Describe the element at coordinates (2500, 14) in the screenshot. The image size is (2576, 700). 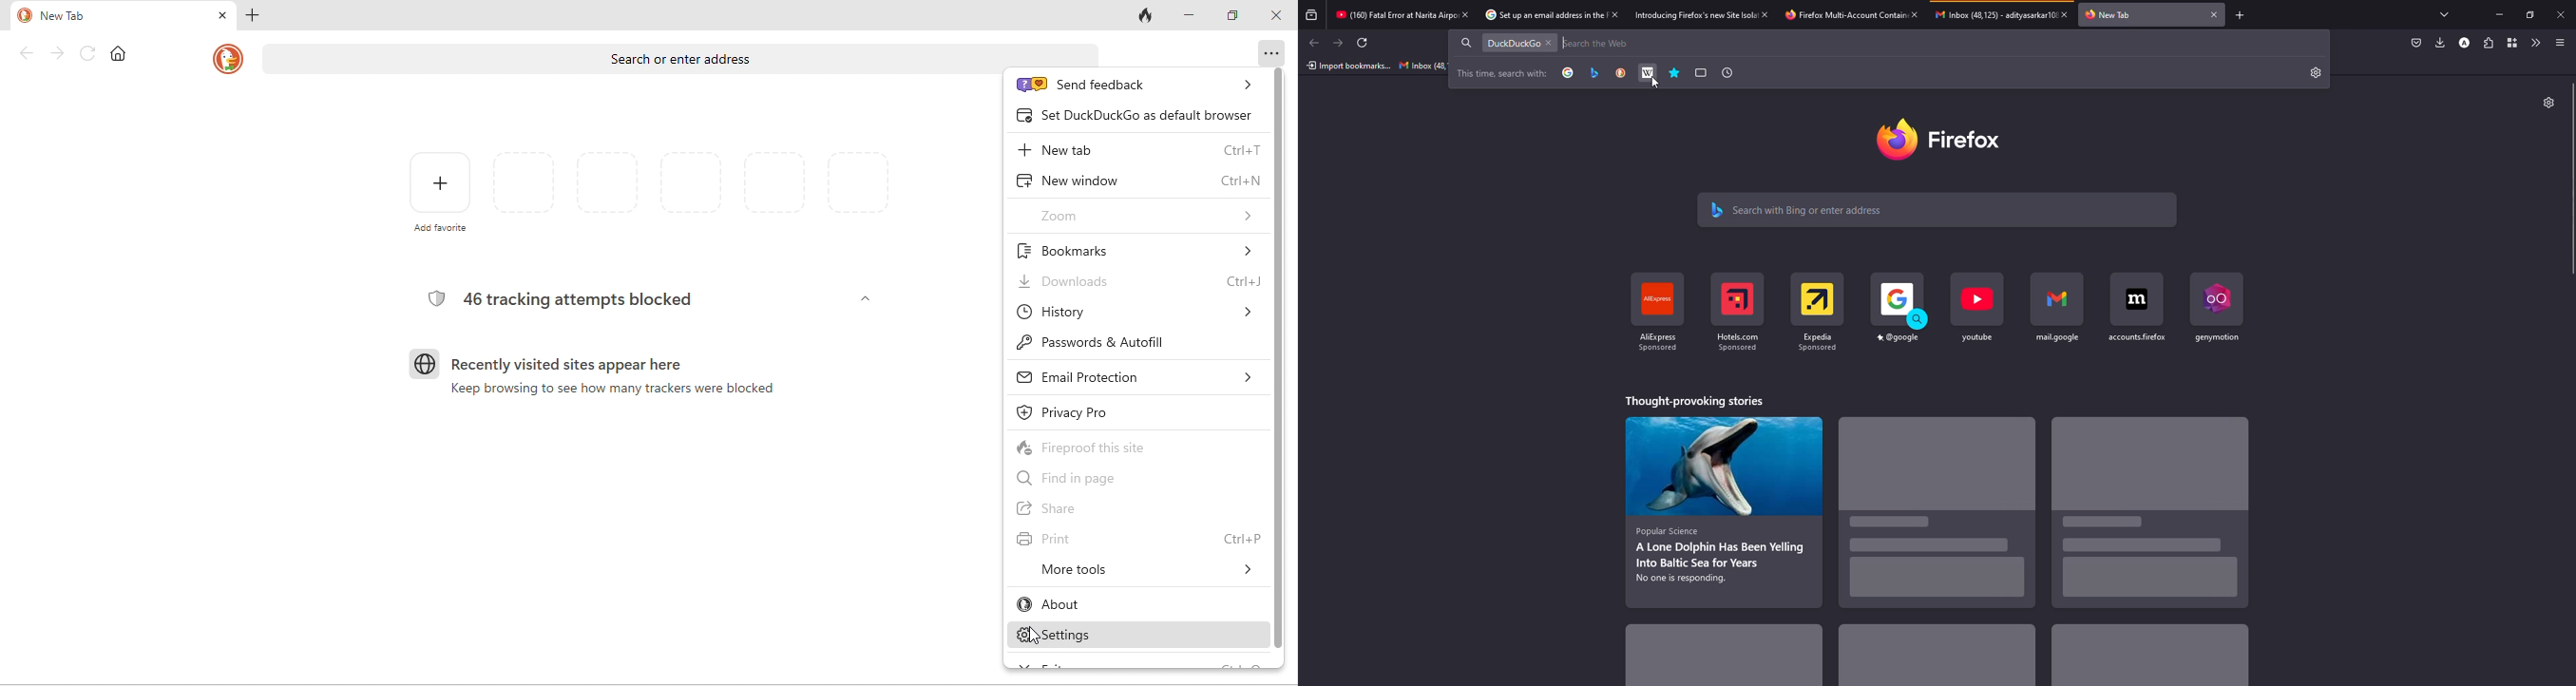
I see `minimize` at that location.